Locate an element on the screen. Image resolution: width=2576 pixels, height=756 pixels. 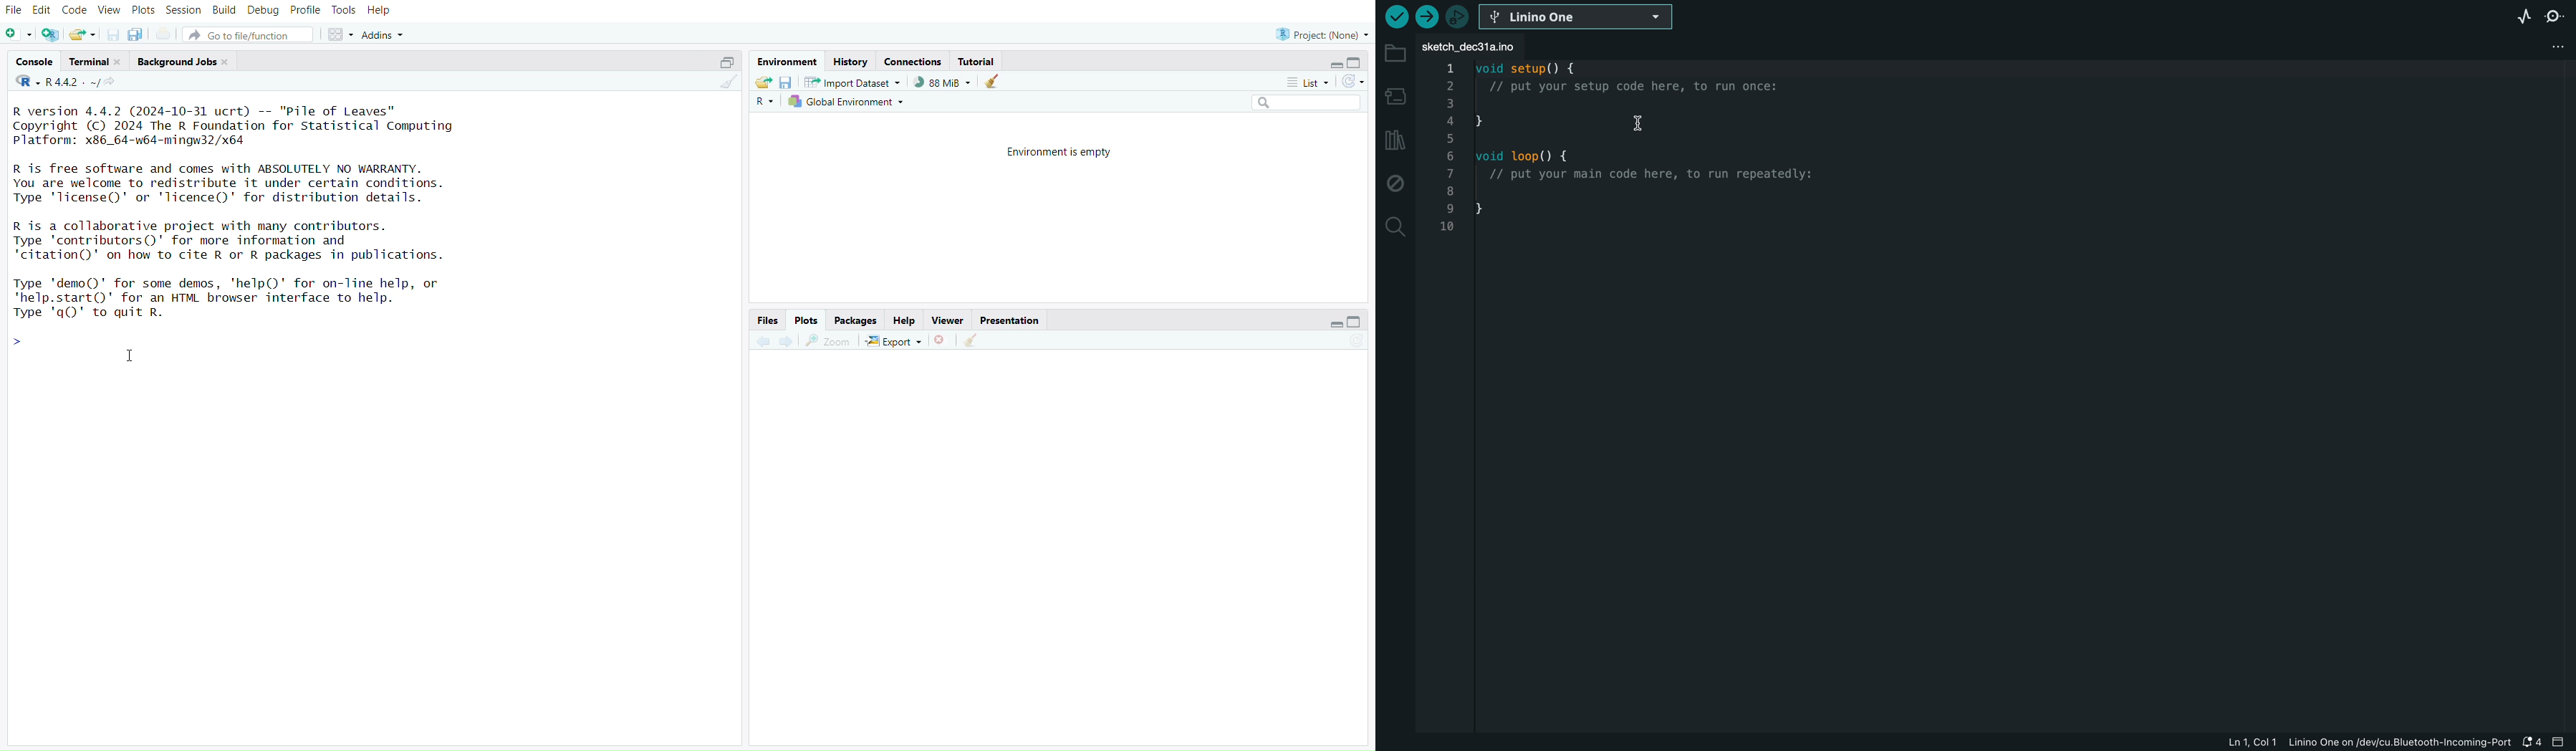
edit is located at coordinates (44, 9).